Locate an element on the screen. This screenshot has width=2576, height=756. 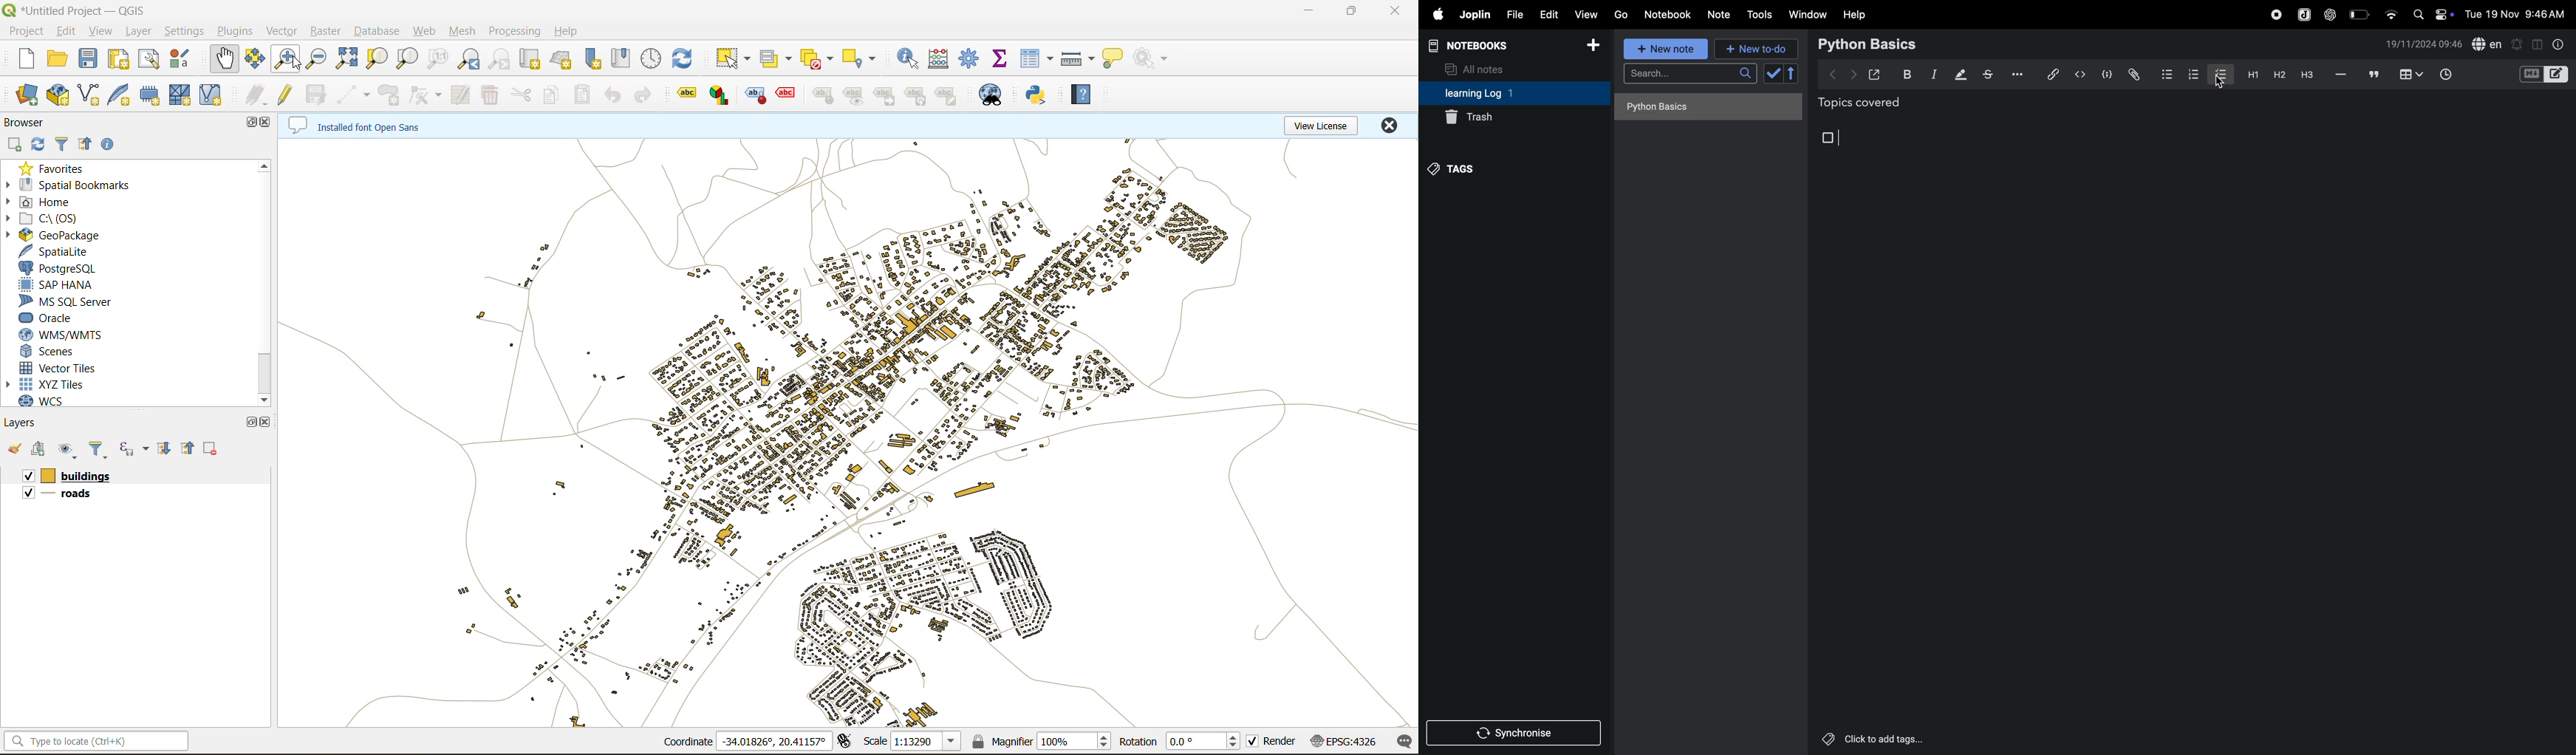
insert code is located at coordinates (2081, 74).